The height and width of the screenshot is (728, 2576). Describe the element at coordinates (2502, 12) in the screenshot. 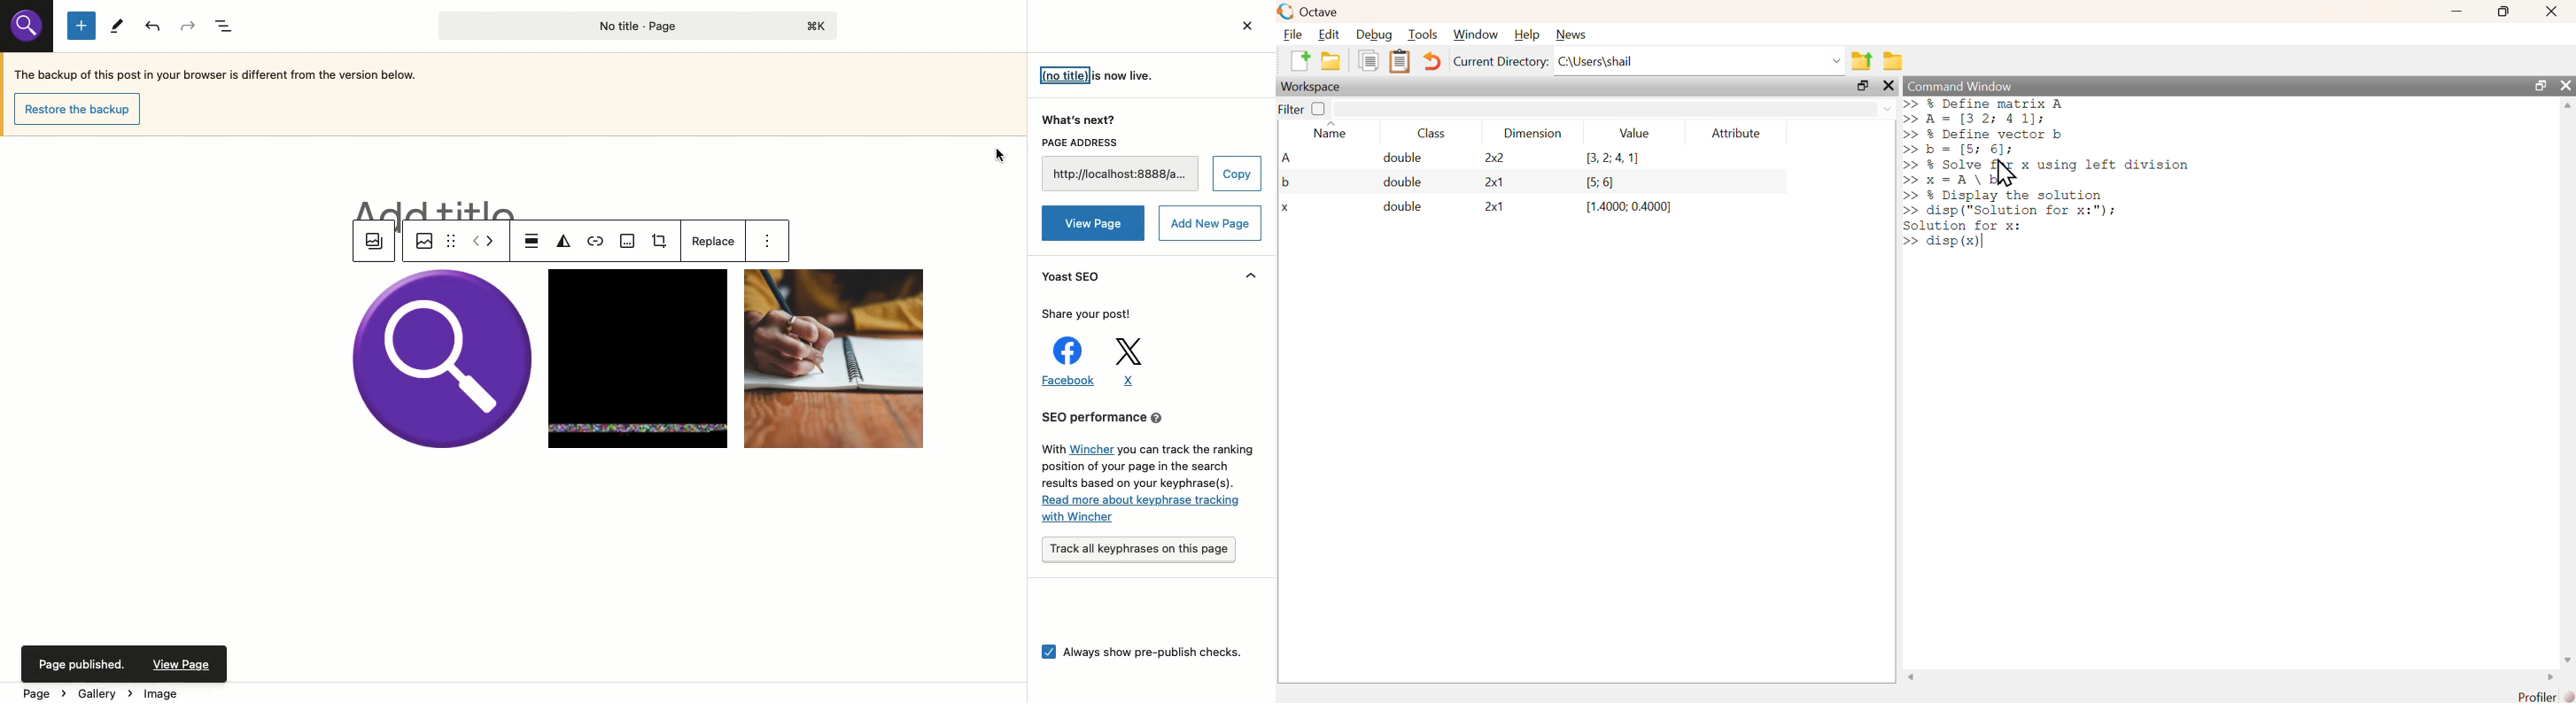

I see `maximize` at that location.